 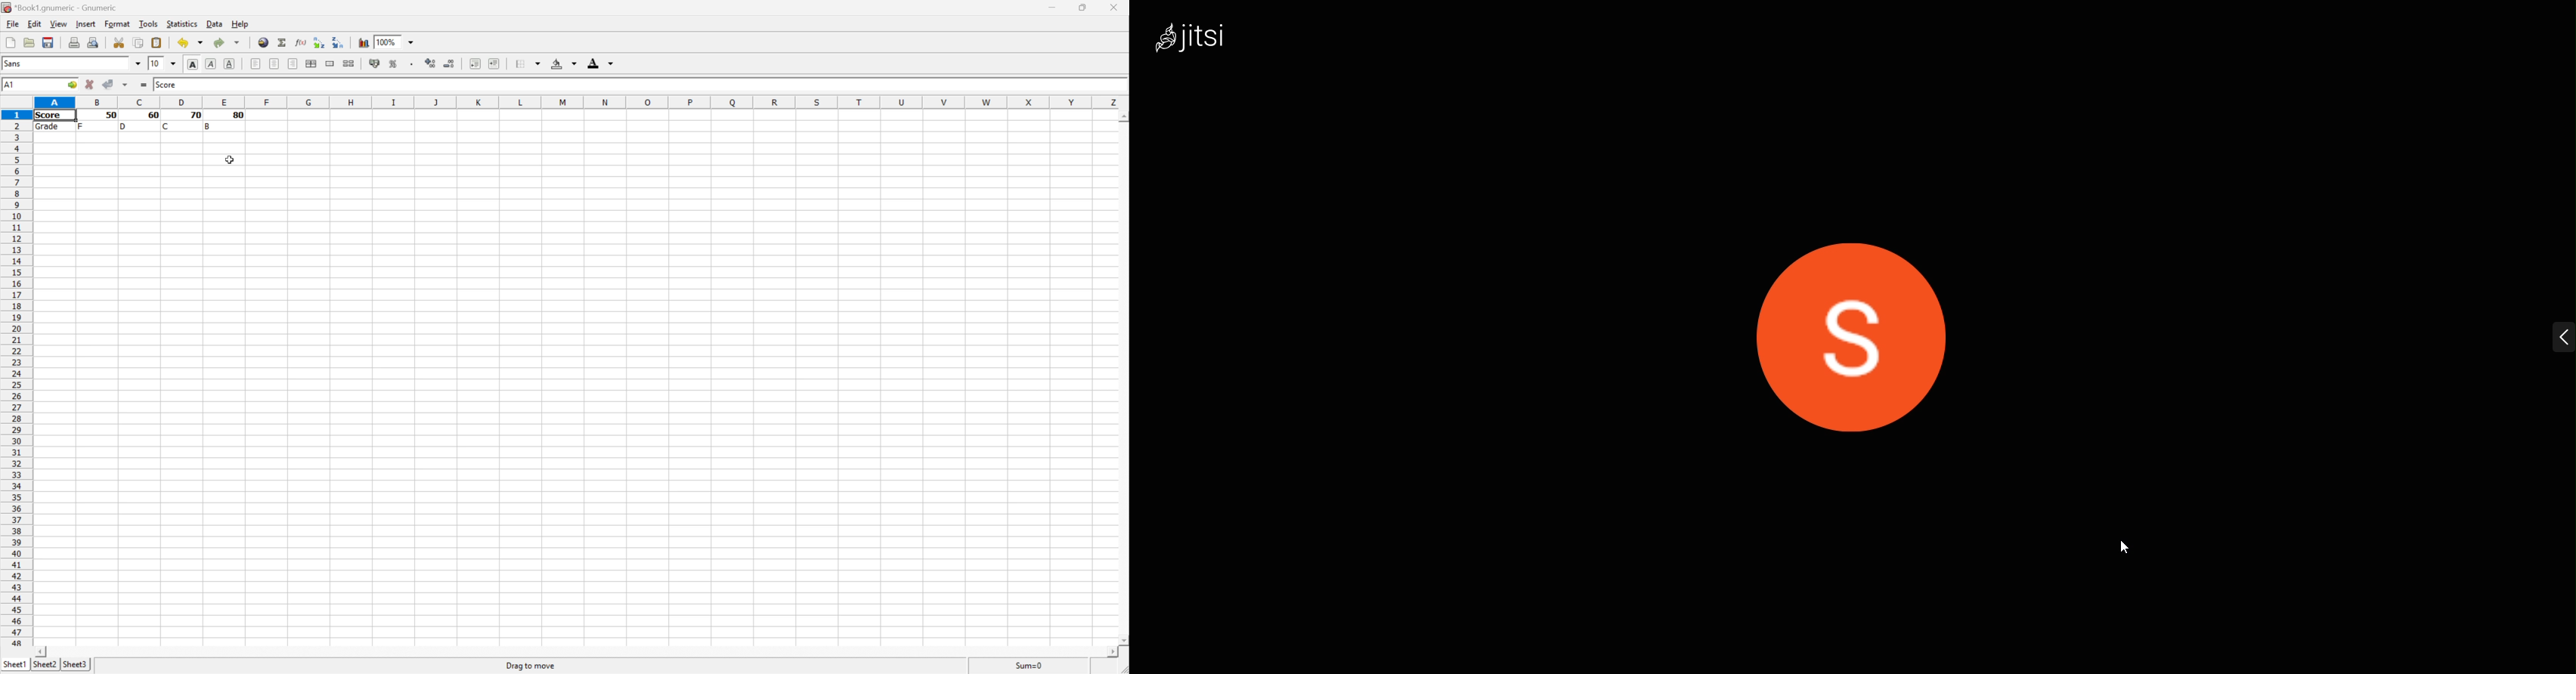 What do you see at coordinates (686, 122) in the screenshot?
I see `cells` at bounding box center [686, 122].